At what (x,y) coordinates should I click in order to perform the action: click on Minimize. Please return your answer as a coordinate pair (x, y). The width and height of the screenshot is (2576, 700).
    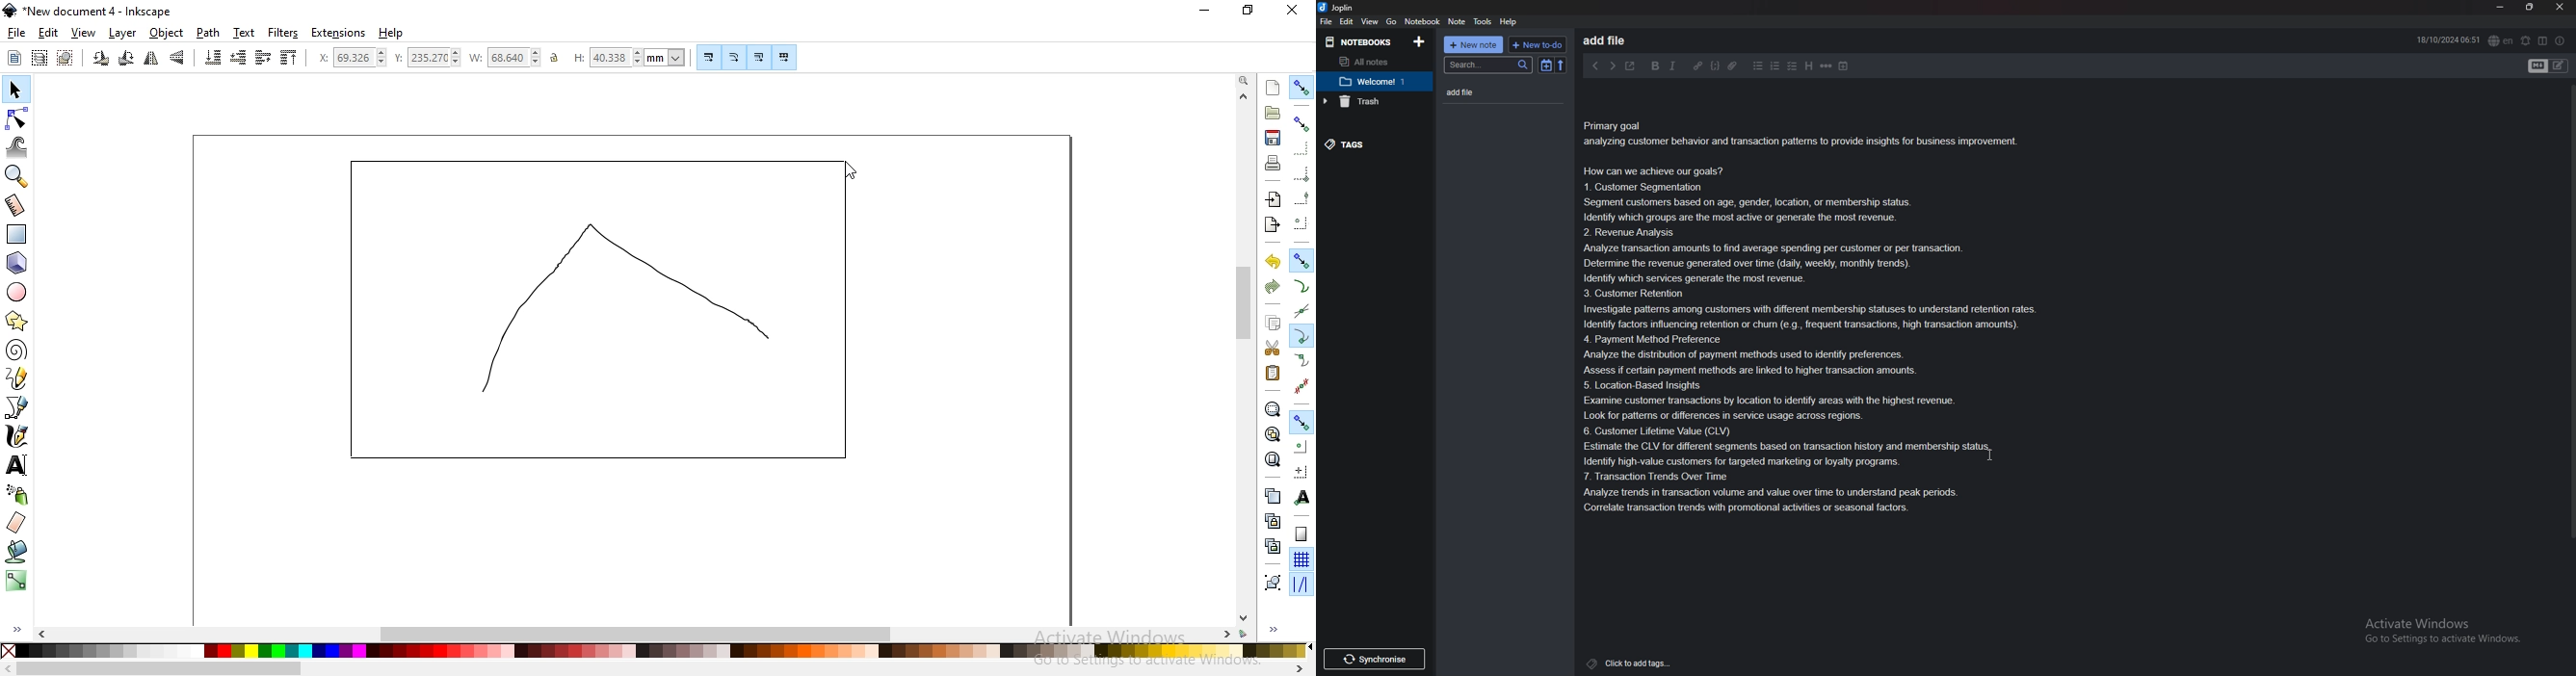
    Looking at the image, I should click on (2501, 8).